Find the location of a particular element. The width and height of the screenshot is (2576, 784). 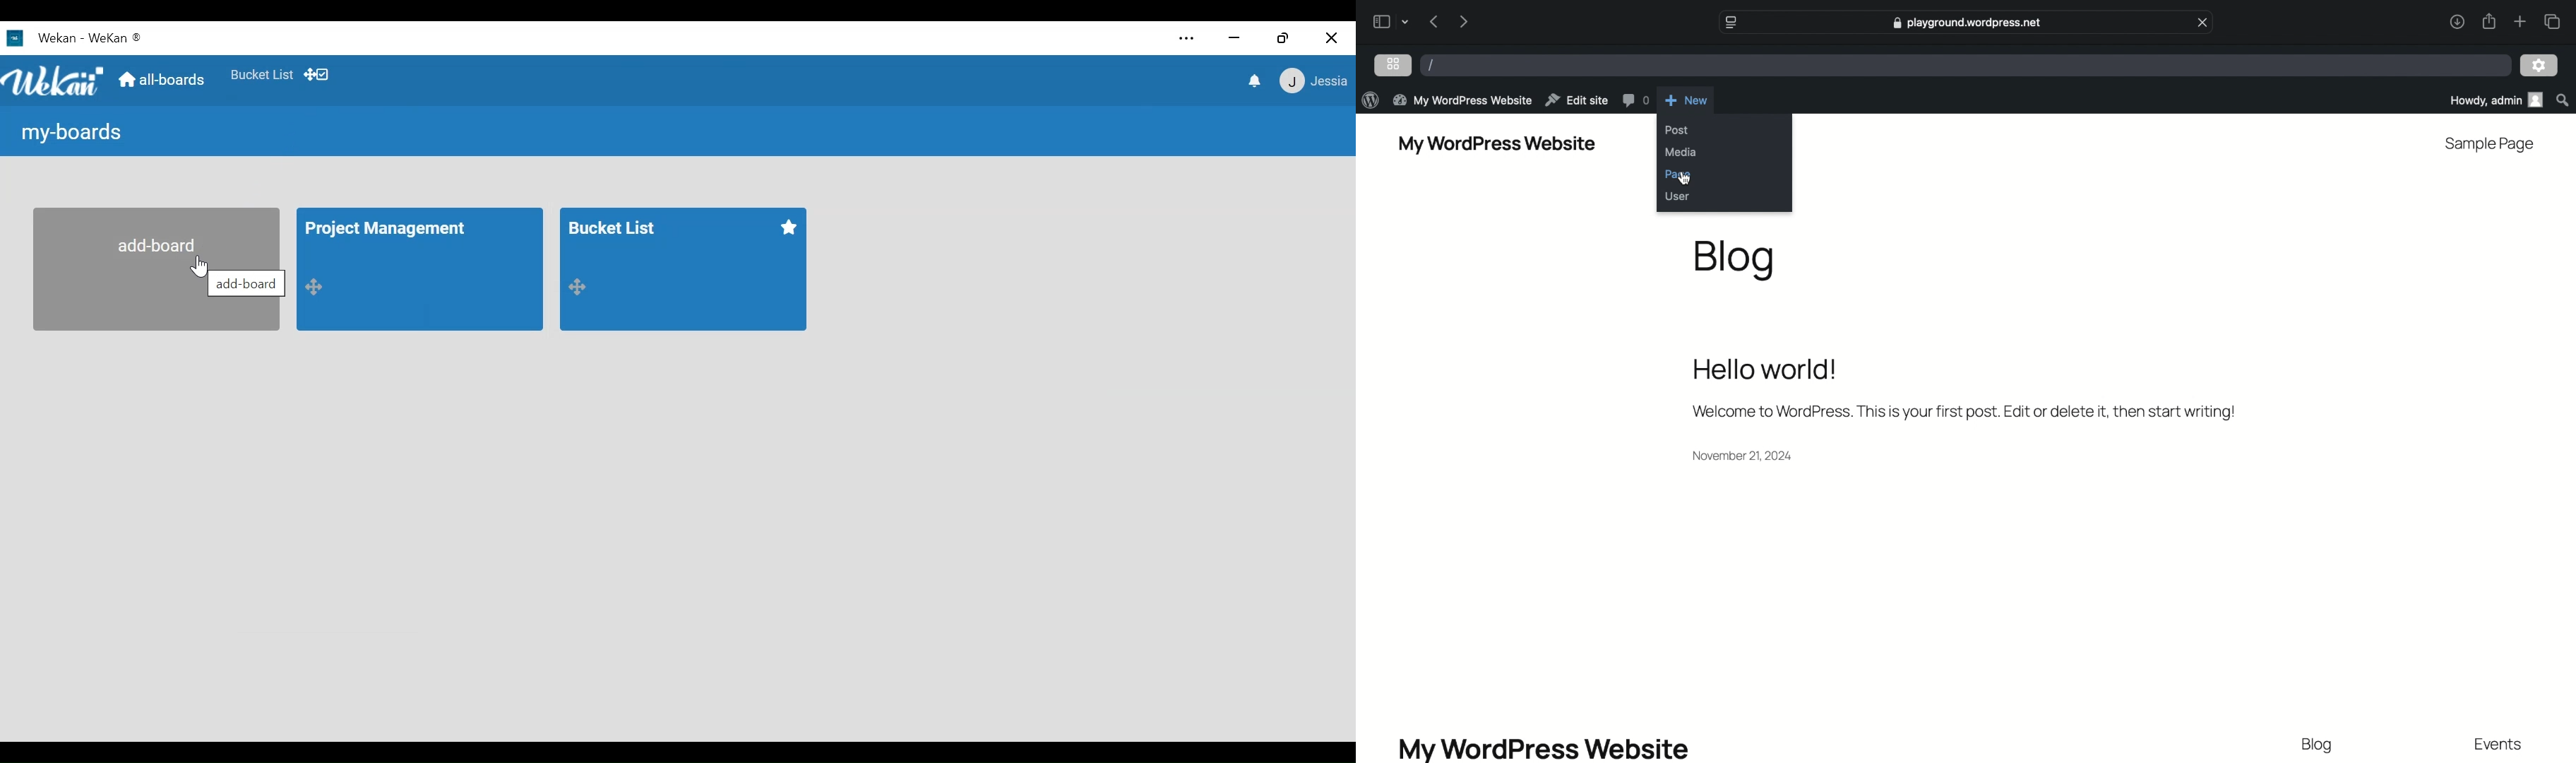

sample page is located at coordinates (2491, 145).